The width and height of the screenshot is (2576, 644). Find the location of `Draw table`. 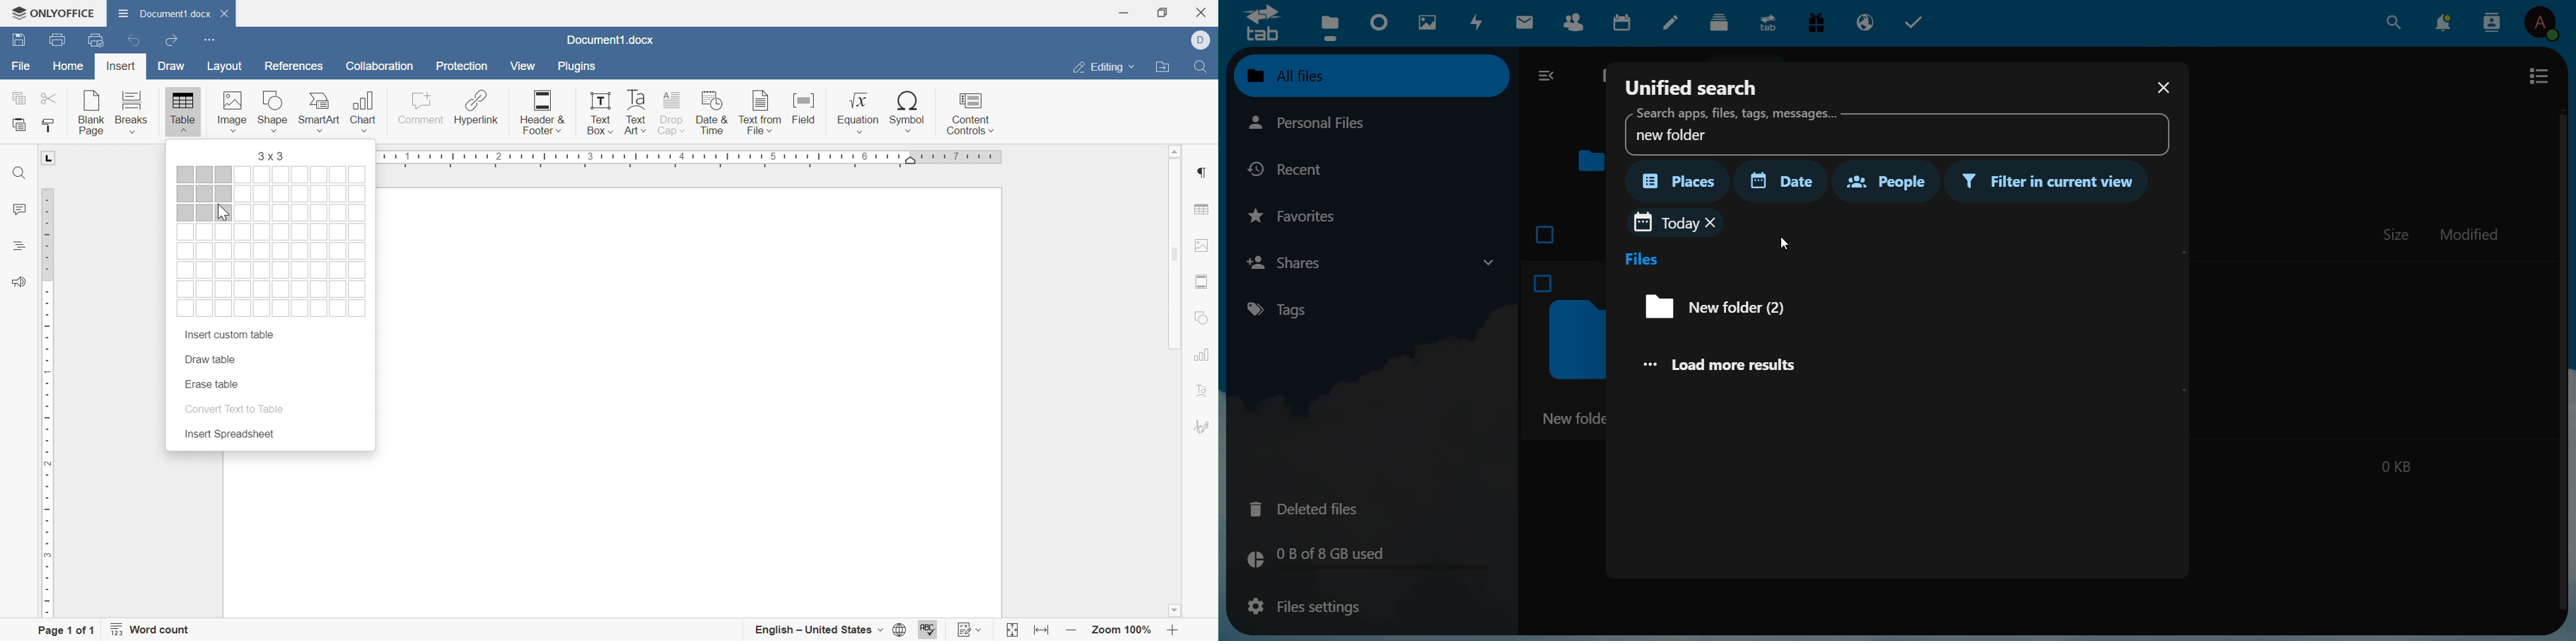

Draw table is located at coordinates (212, 359).